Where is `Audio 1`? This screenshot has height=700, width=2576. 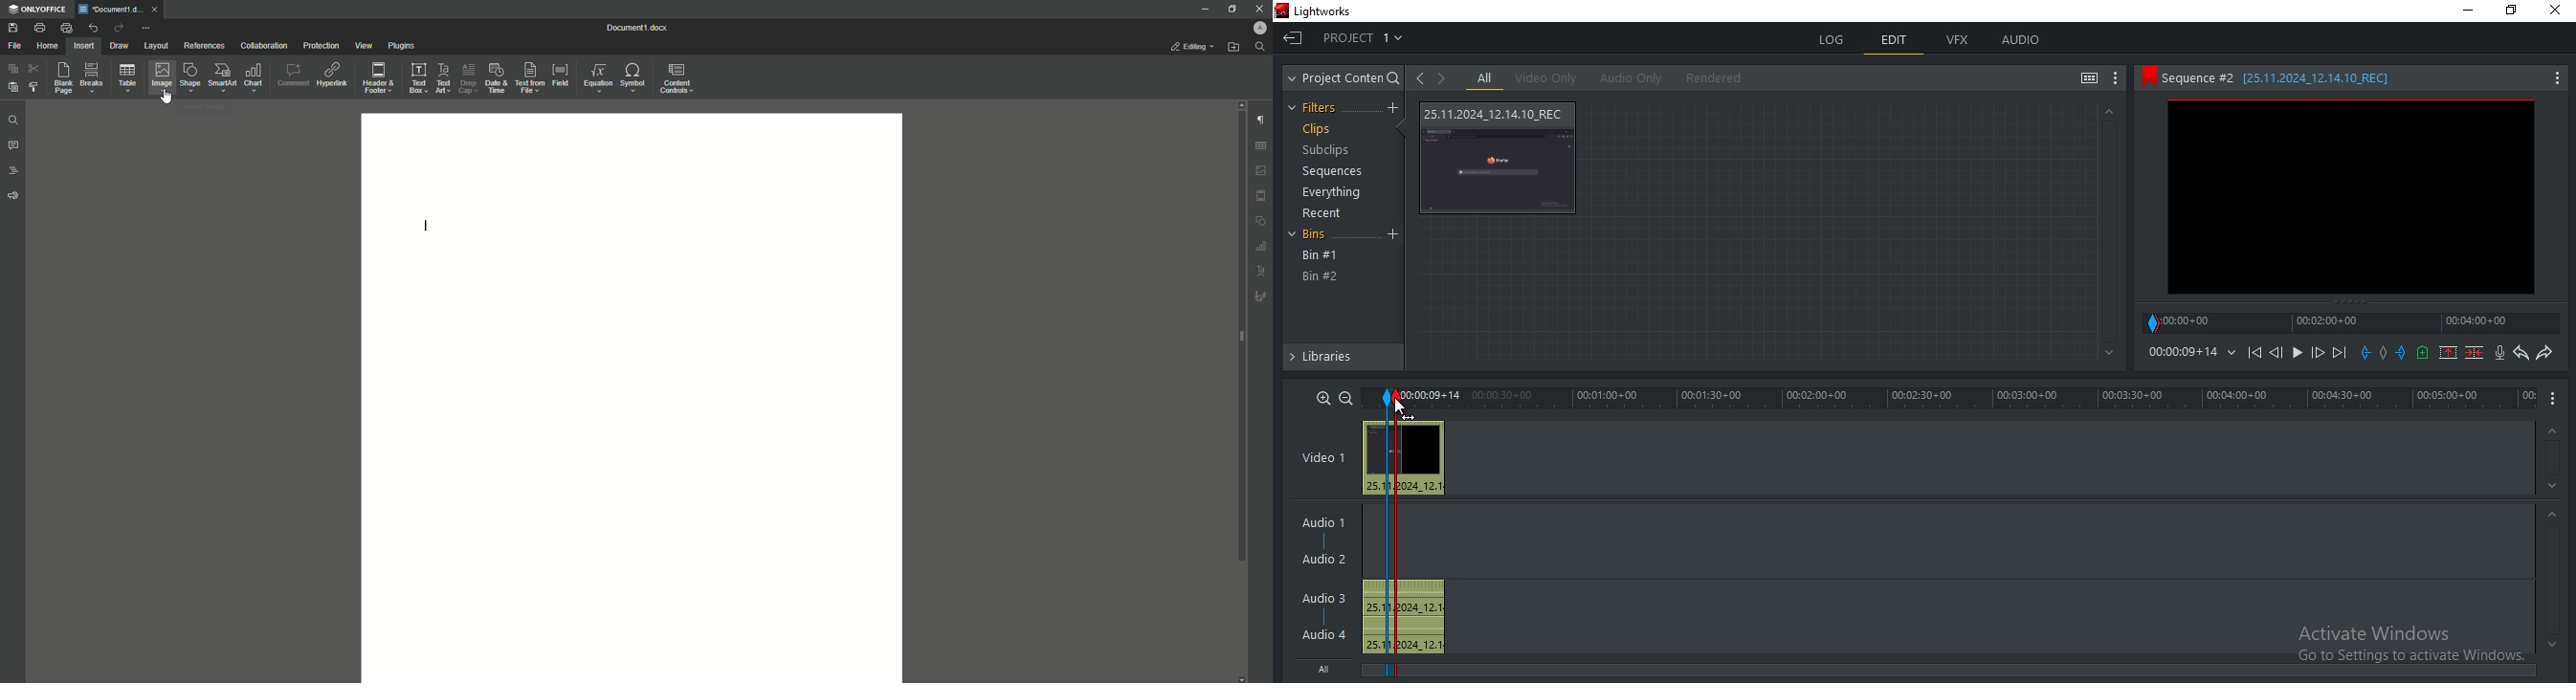
Audio 1 is located at coordinates (1327, 519).